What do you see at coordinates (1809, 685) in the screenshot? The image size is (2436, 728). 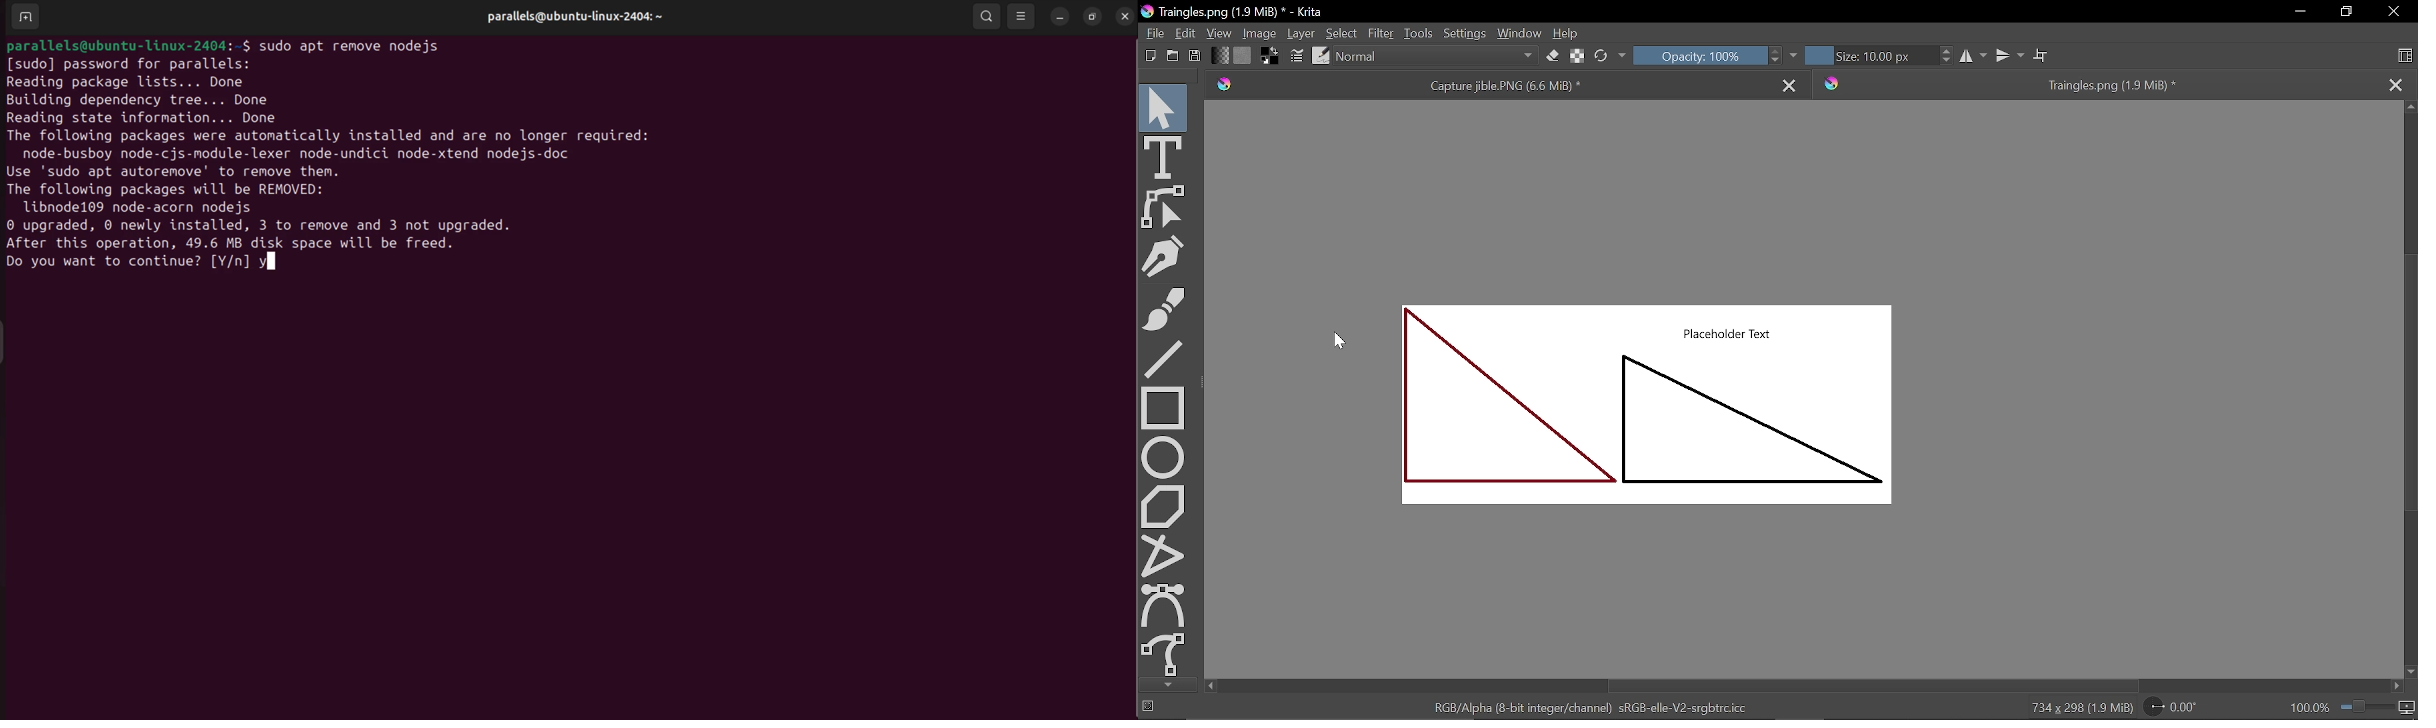 I see `Horizontal scrollbar` at bounding box center [1809, 685].